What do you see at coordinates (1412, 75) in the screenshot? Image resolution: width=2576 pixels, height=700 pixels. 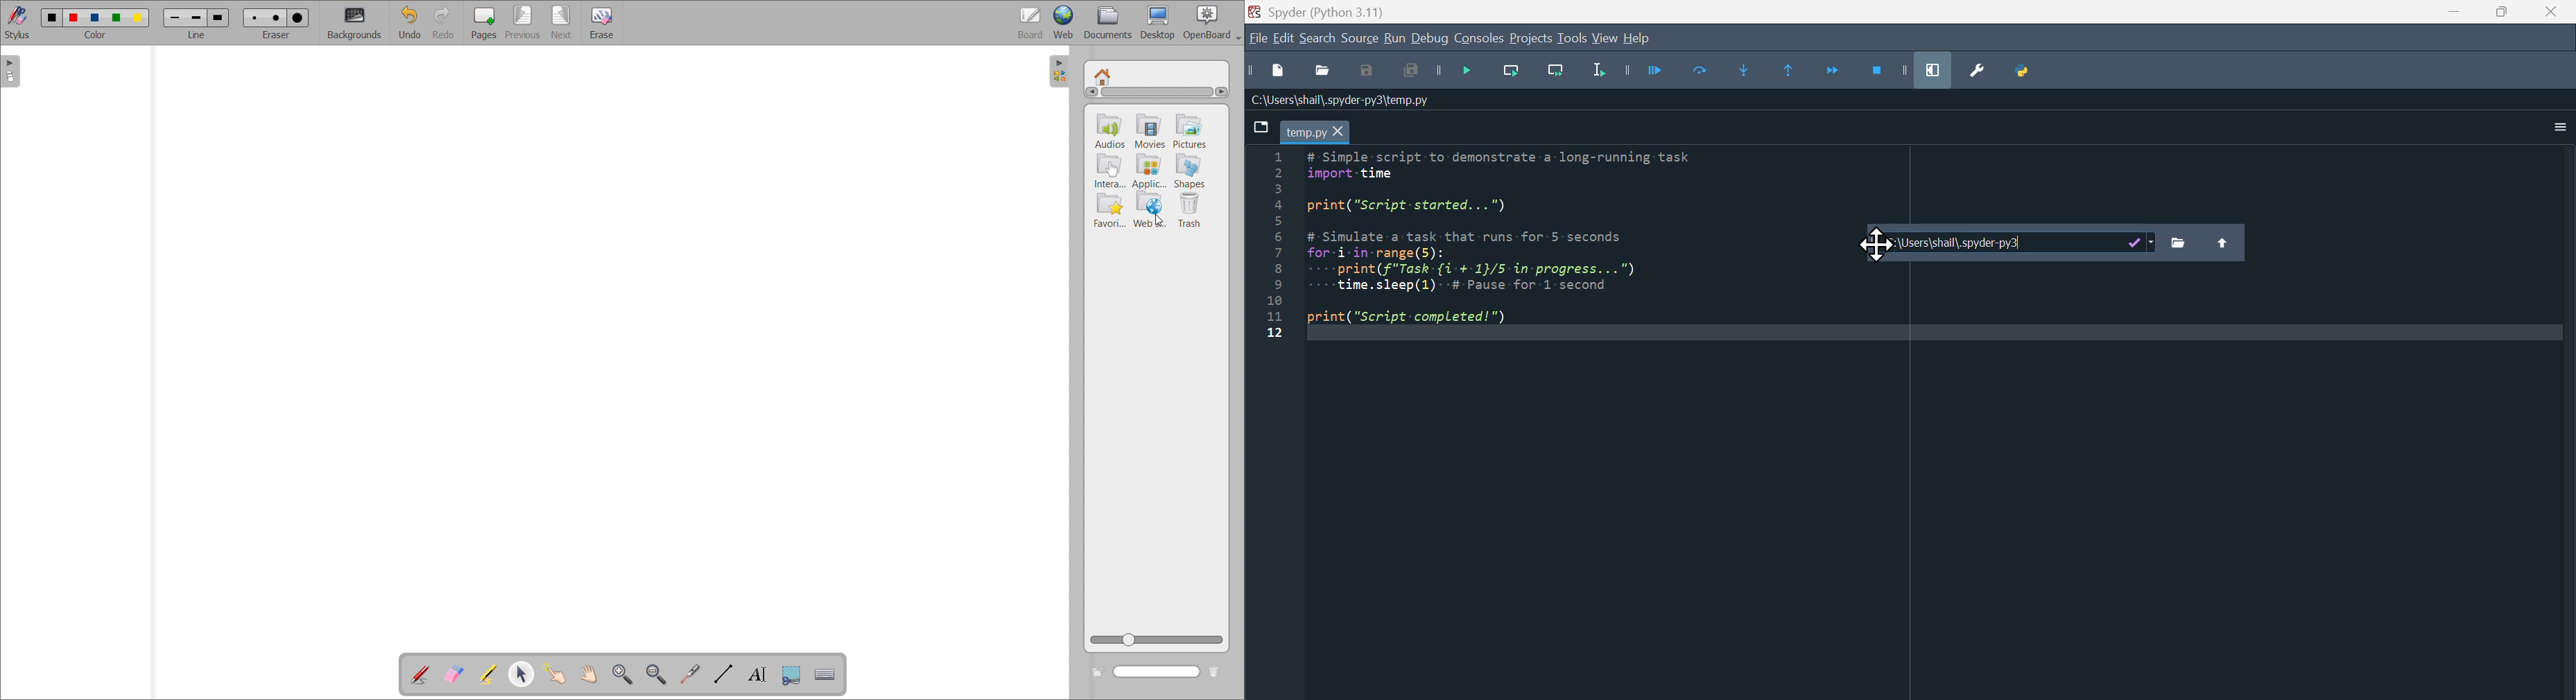 I see `` at bounding box center [1412, 75].